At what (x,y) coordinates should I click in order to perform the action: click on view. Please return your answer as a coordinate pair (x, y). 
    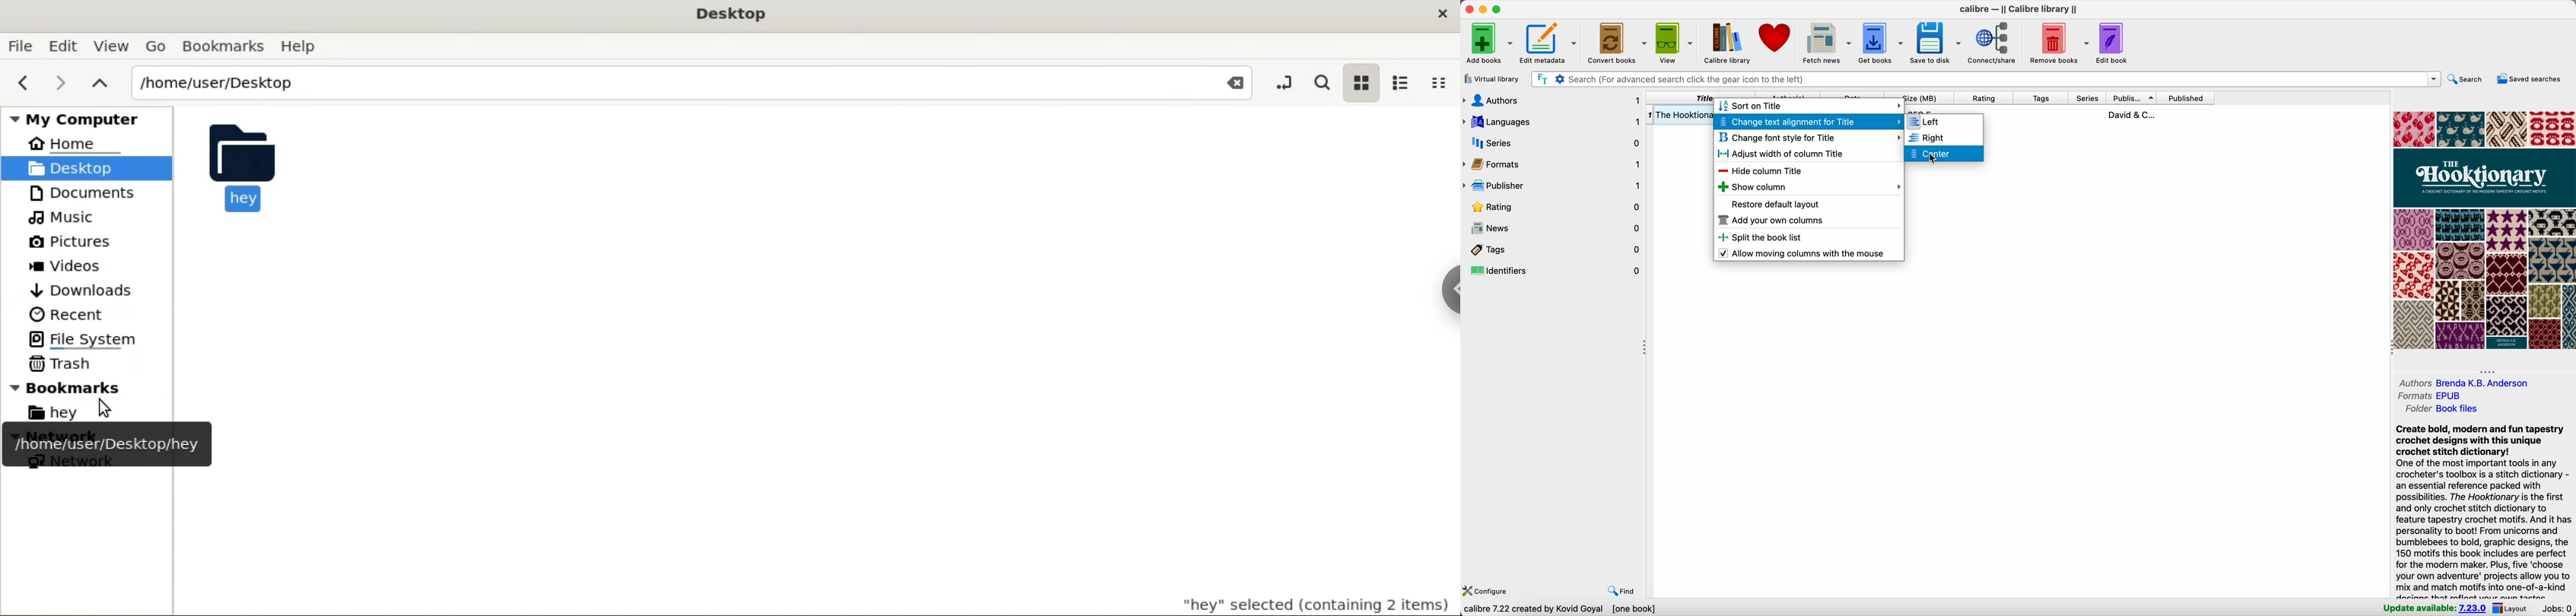
    Looking at the image, I should click on (1673, 43).